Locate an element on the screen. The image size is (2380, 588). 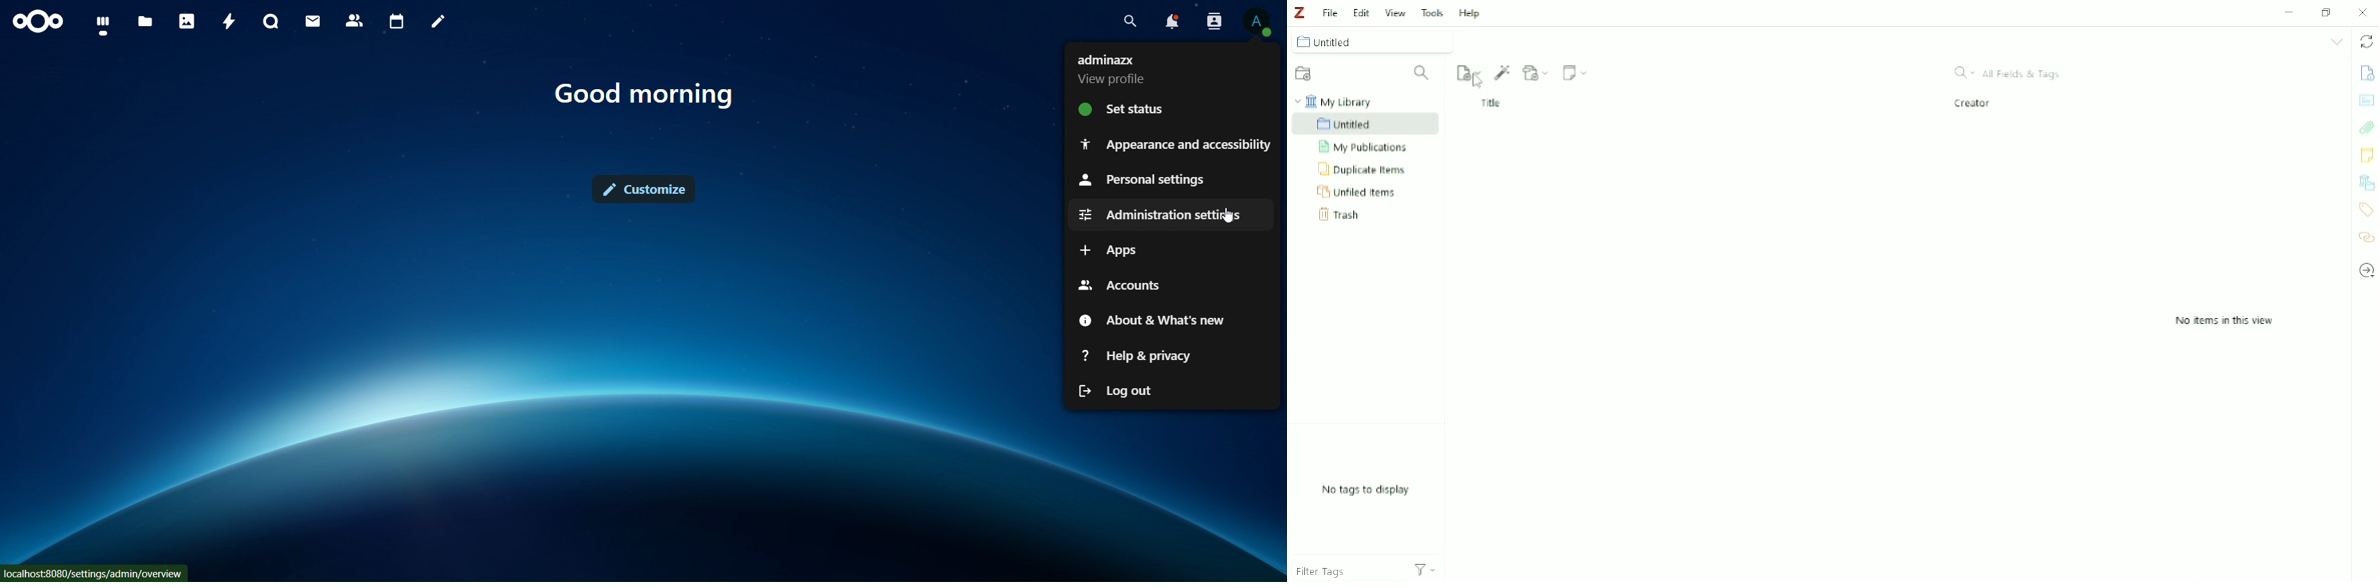
photos is located at coordinates (186, 21).